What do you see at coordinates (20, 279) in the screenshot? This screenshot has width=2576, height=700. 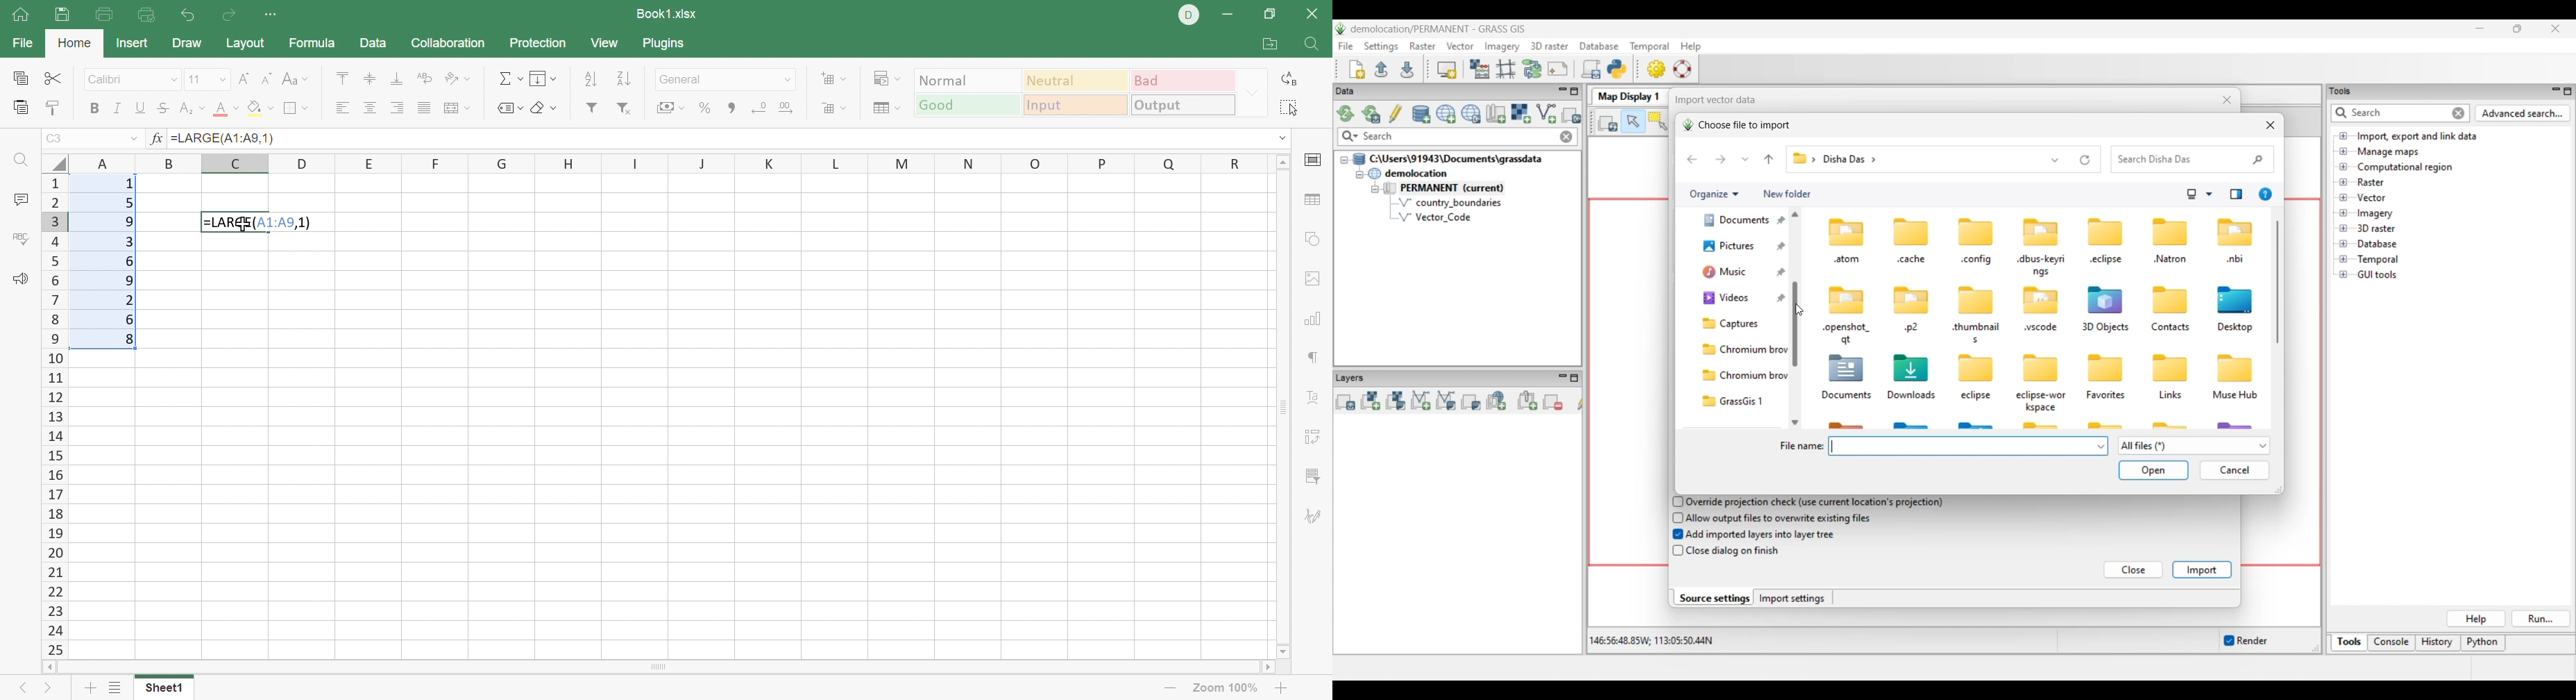 I see `Feedback & Support` at bounding box center [20, 279].